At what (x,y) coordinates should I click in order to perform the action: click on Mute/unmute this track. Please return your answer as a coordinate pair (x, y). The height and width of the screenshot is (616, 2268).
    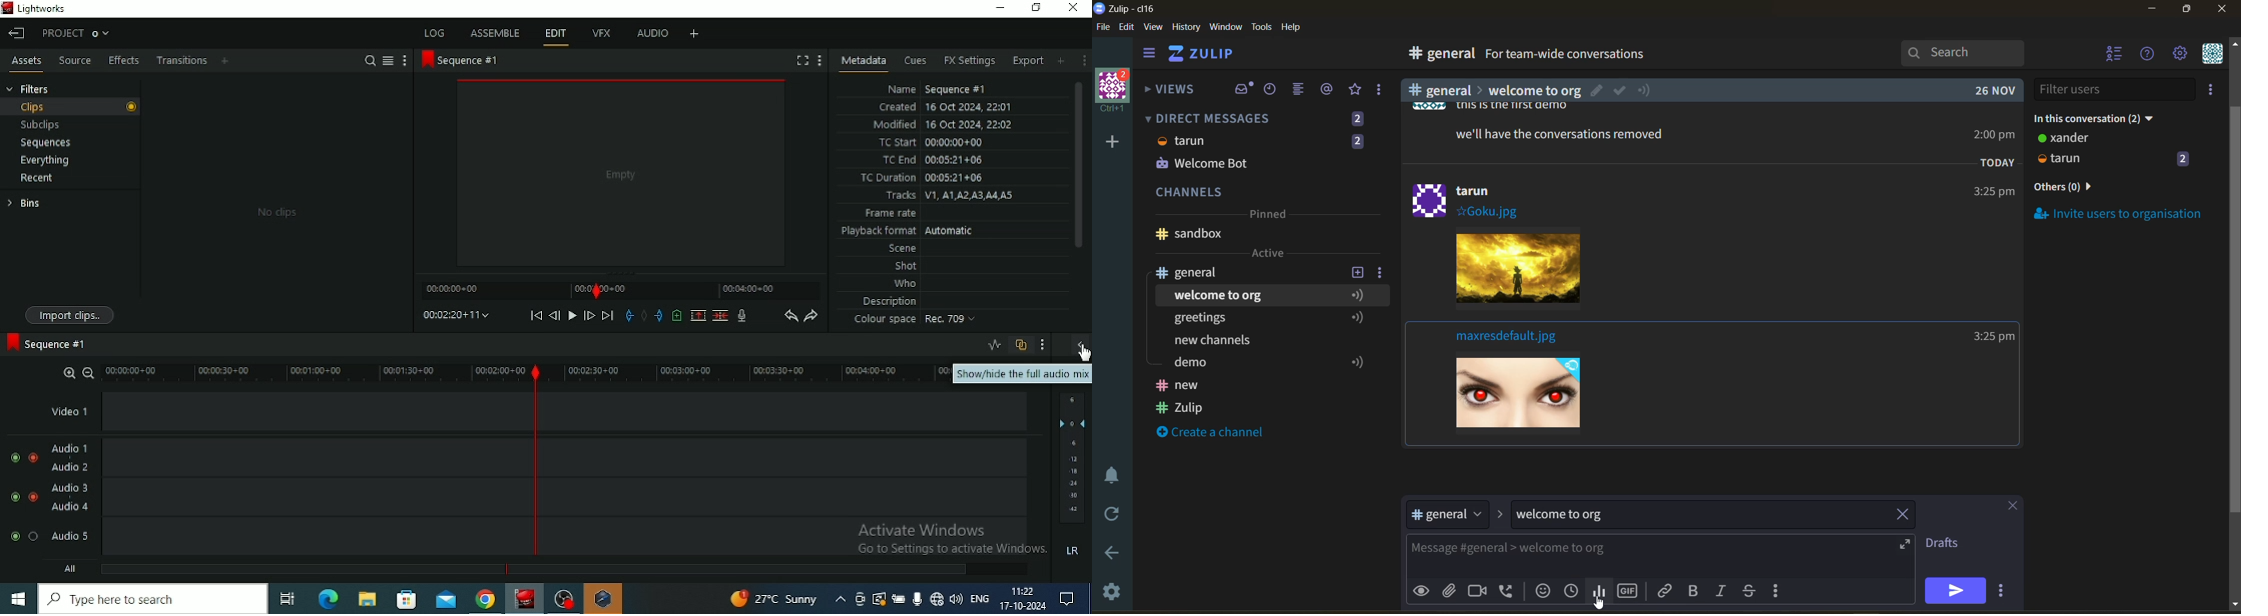
    Looking at the image, I should click on (12, 536).